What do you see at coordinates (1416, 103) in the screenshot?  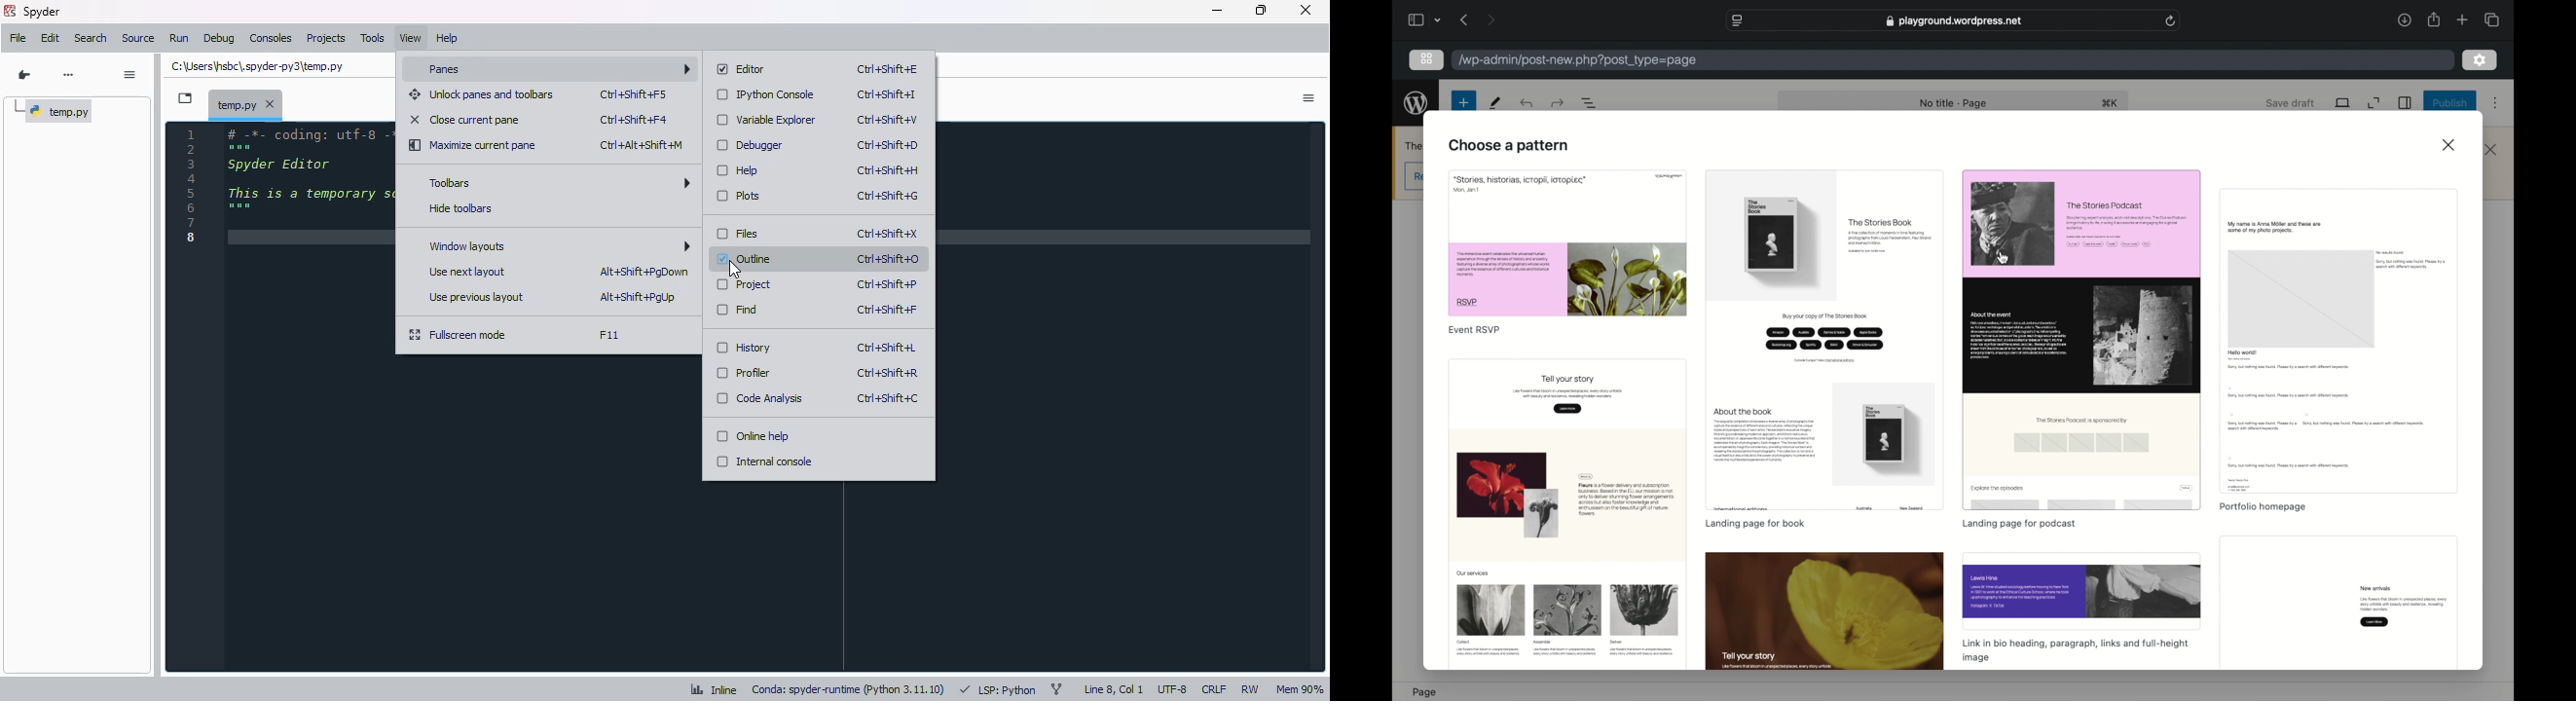 I see `wordpress` at bounding box center [1416, 103].